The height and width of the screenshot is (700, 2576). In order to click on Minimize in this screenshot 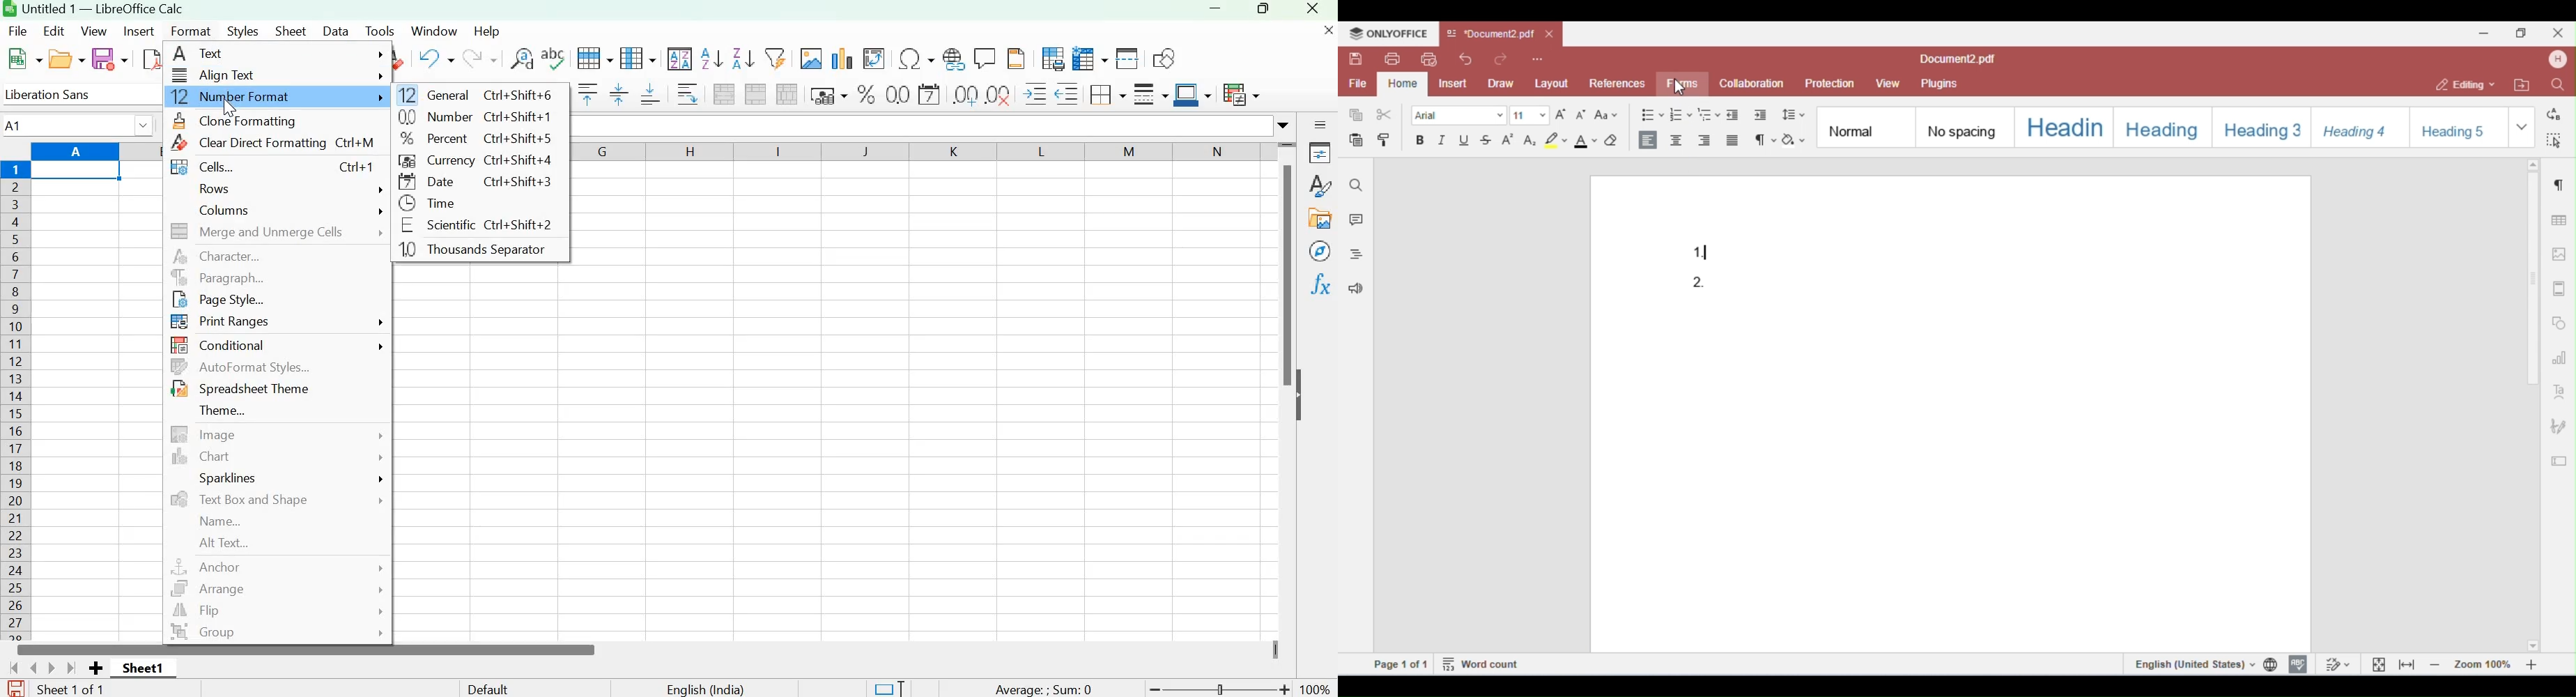, I will do `click(1214, 11)`.